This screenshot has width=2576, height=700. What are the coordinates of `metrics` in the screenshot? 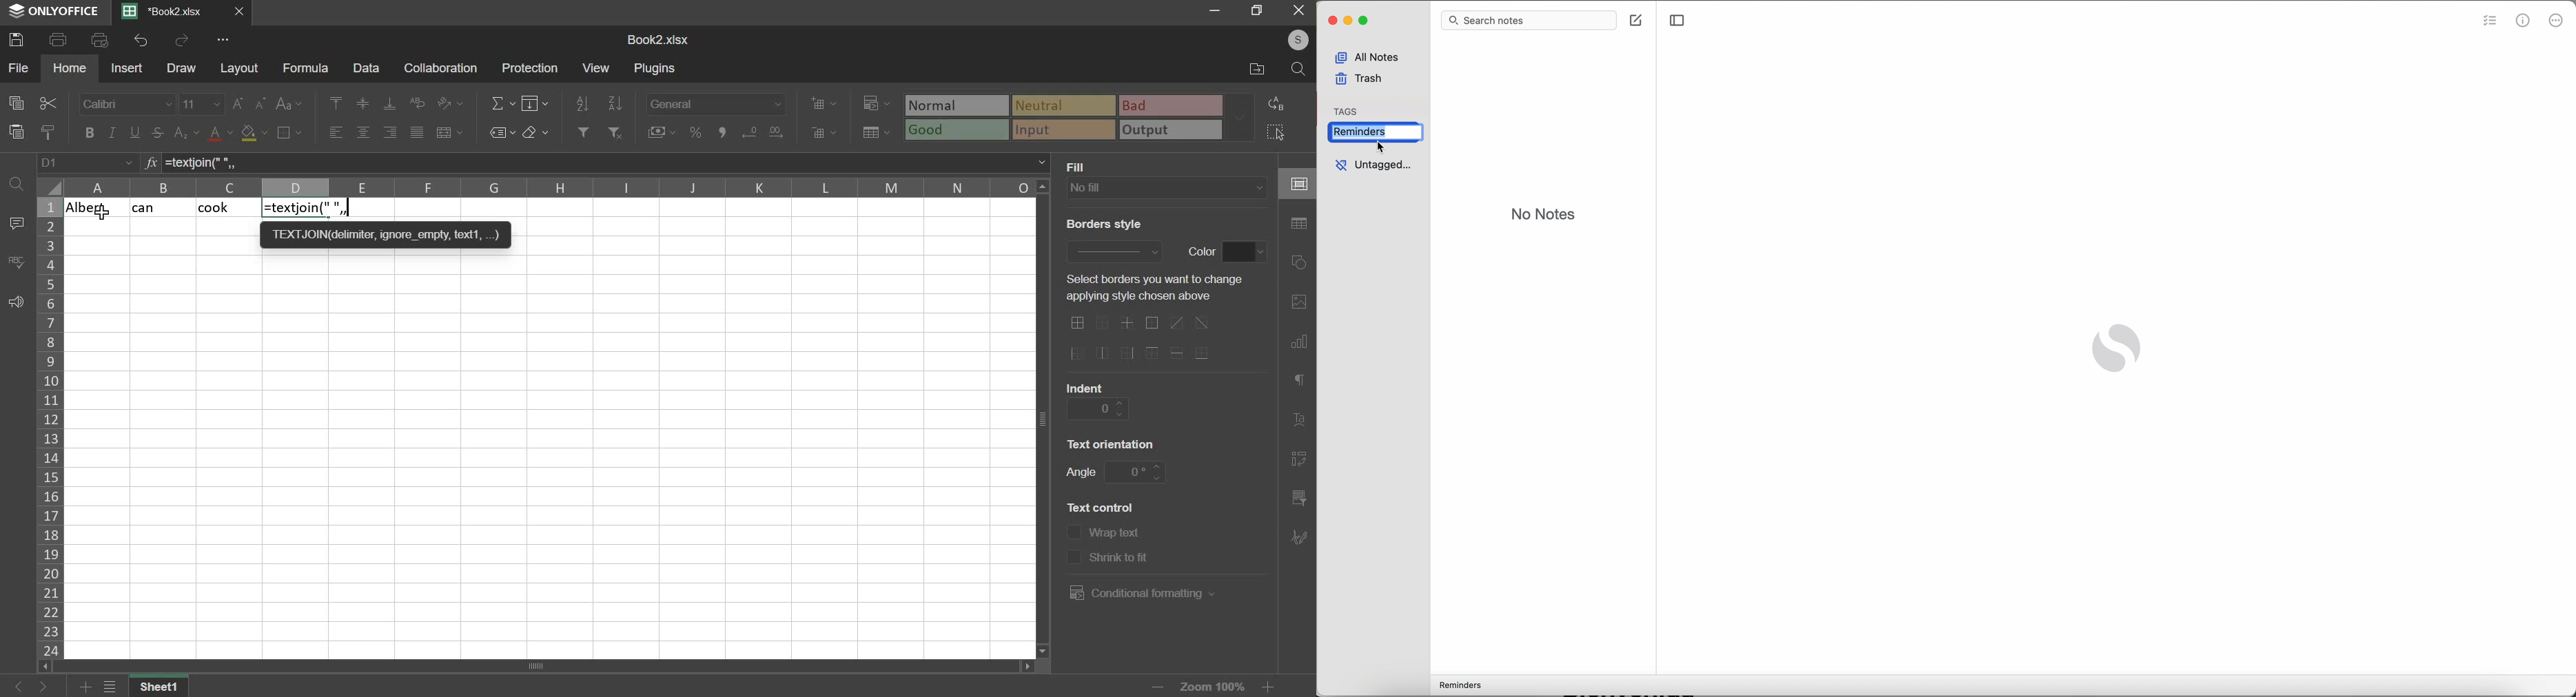 It's located at (2524, 21).